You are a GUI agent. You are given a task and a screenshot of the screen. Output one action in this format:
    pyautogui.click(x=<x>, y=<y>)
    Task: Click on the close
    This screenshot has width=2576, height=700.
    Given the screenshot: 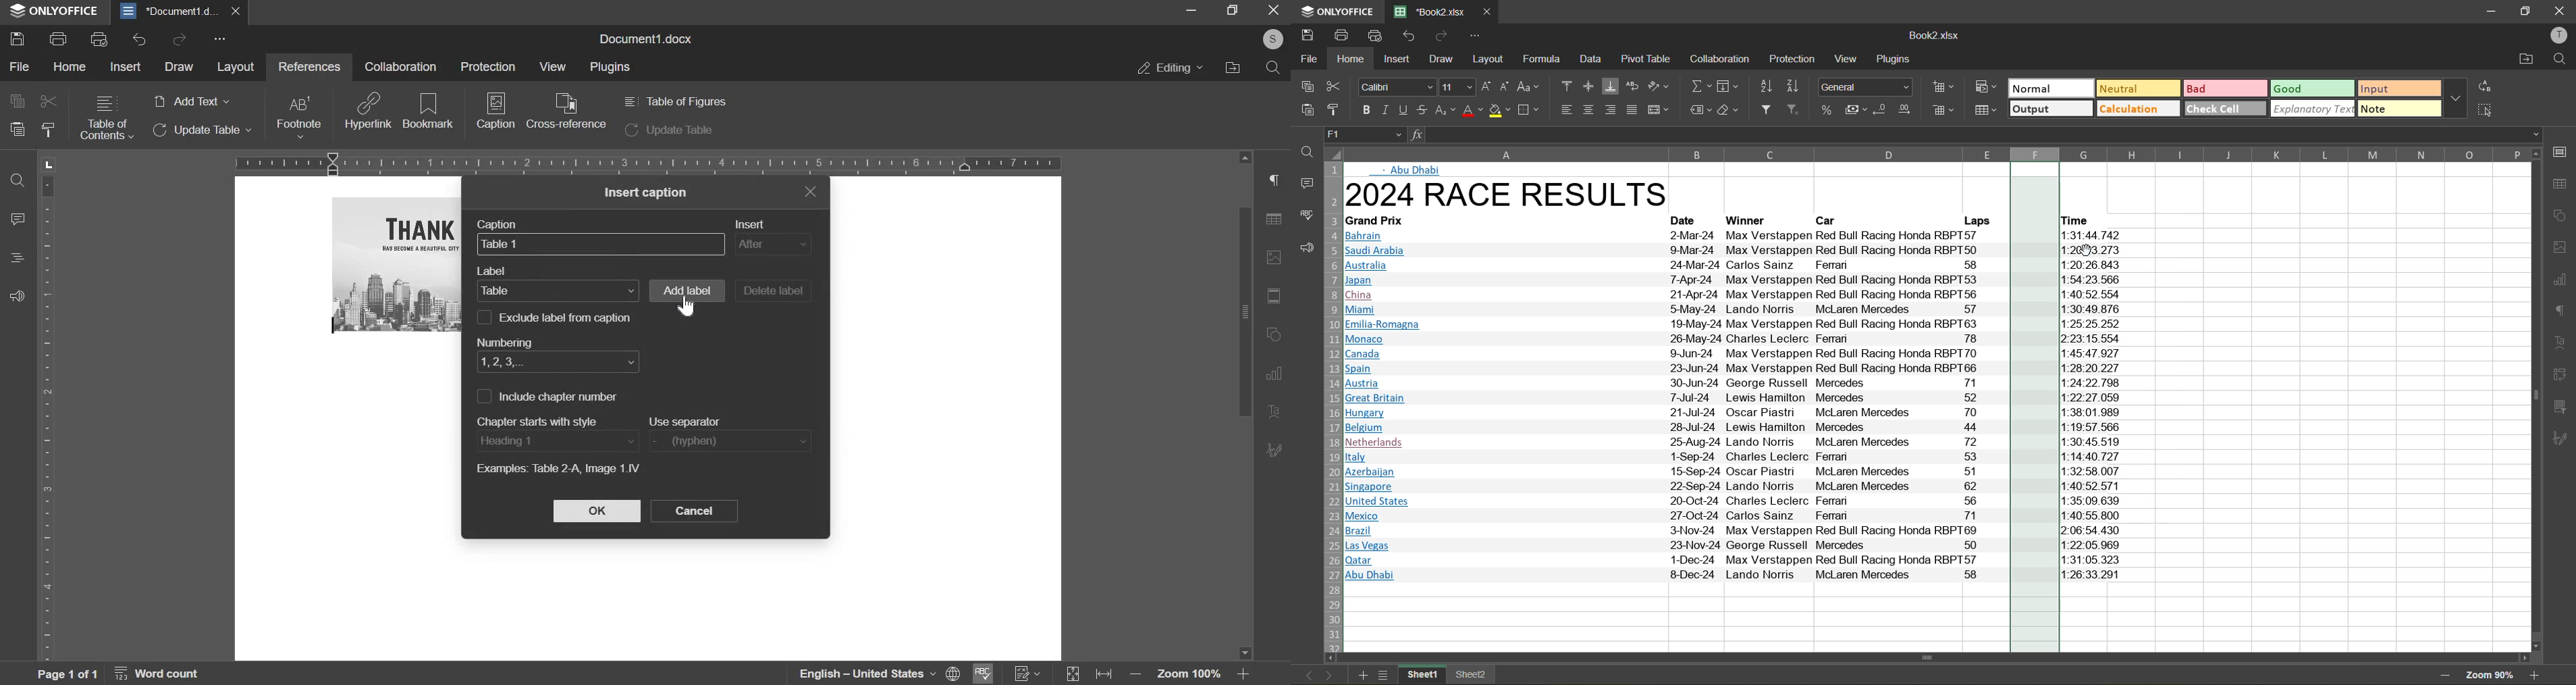 What is the action you would take?
    pyautogui.click(x=2560, y=10)
    